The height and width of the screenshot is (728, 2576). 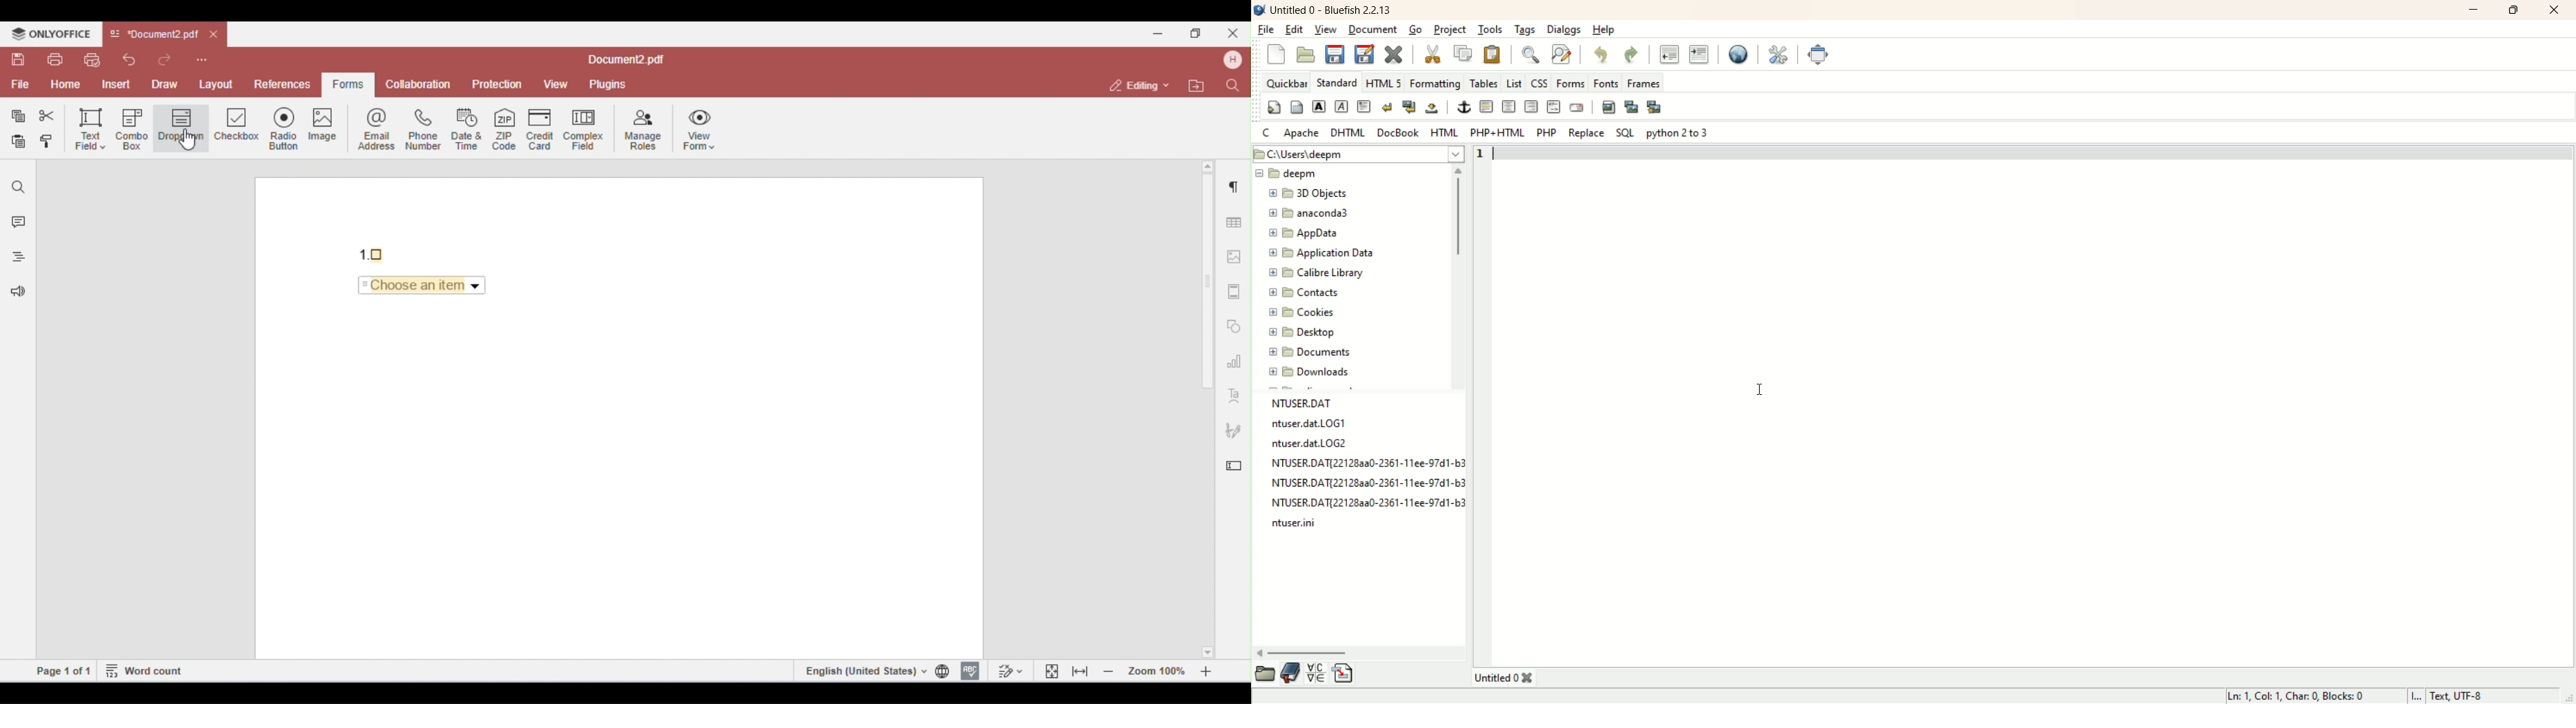 What do you see at coordinates (1274, 54) in the screenshot?
I see `new` at bounding box center [1274, 54].